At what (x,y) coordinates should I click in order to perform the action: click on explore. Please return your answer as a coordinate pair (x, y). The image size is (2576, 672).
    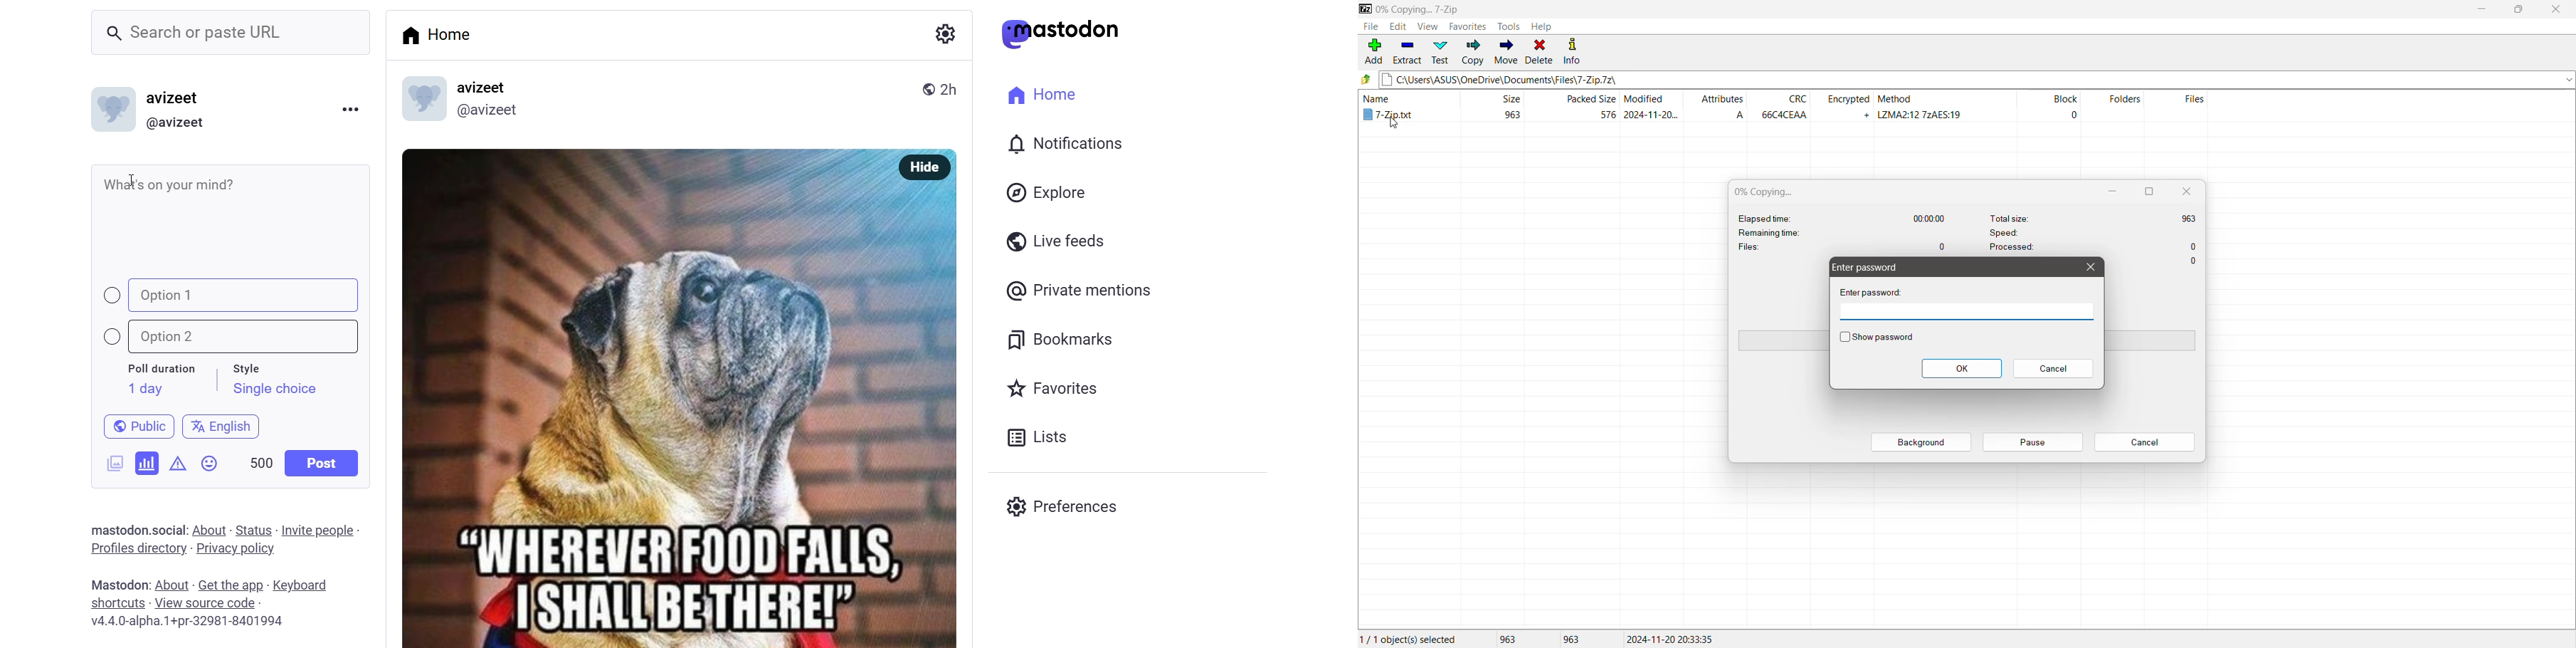
    Looking at the image, I should click on (1049, 192).